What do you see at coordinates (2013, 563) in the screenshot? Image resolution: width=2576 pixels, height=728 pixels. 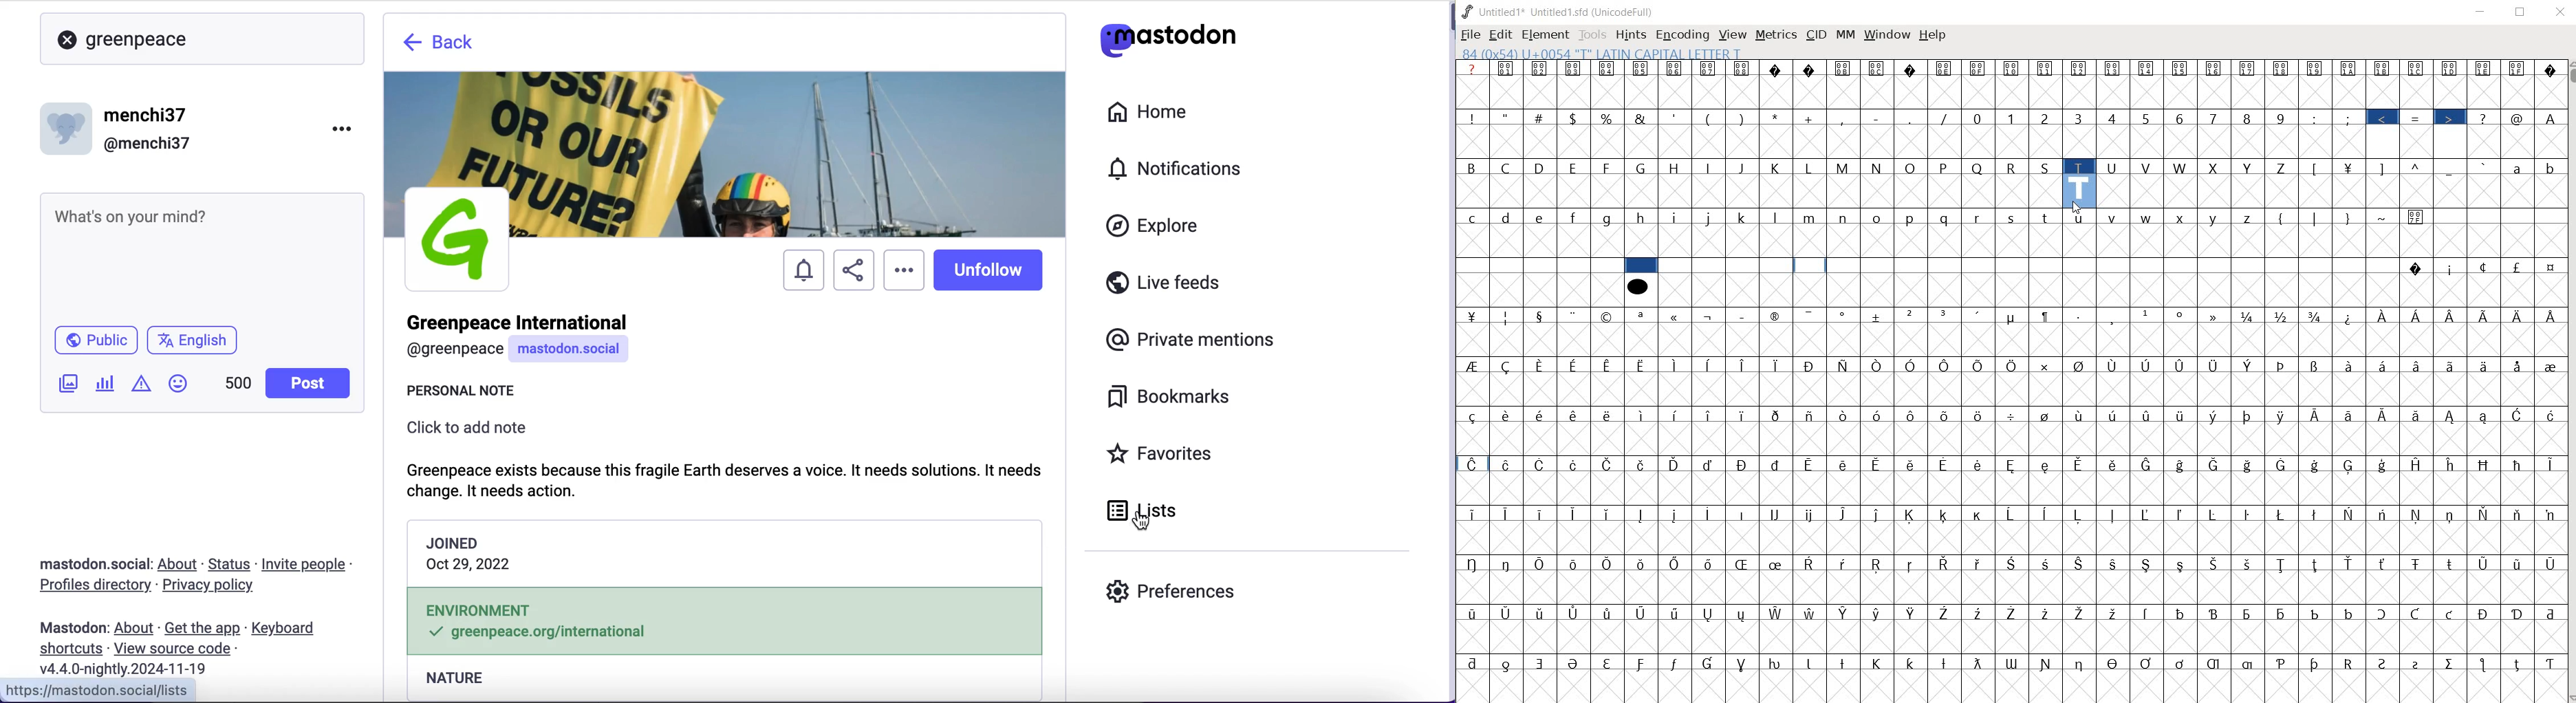 I see `Symbol` at bounding box center [2013, 563].